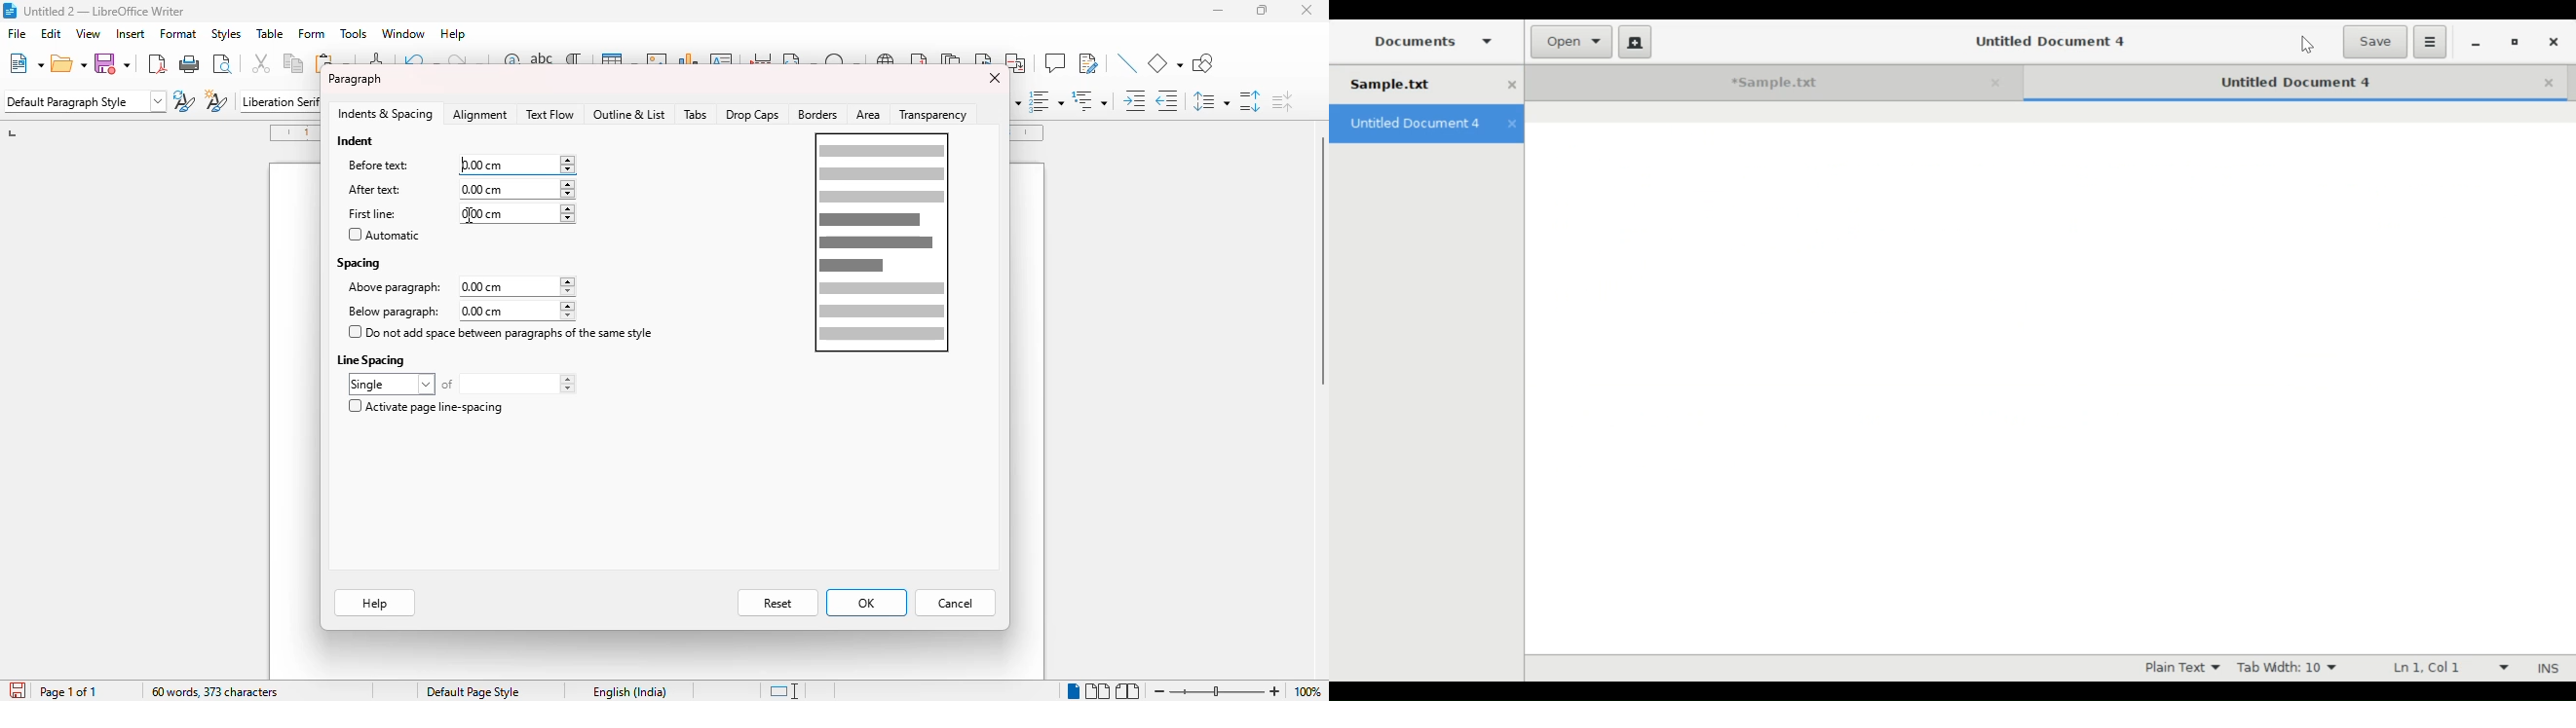  What do you see at coordinates (1513, 126) in the screenshot?
I see `close` at bounding box center [1513, 126].